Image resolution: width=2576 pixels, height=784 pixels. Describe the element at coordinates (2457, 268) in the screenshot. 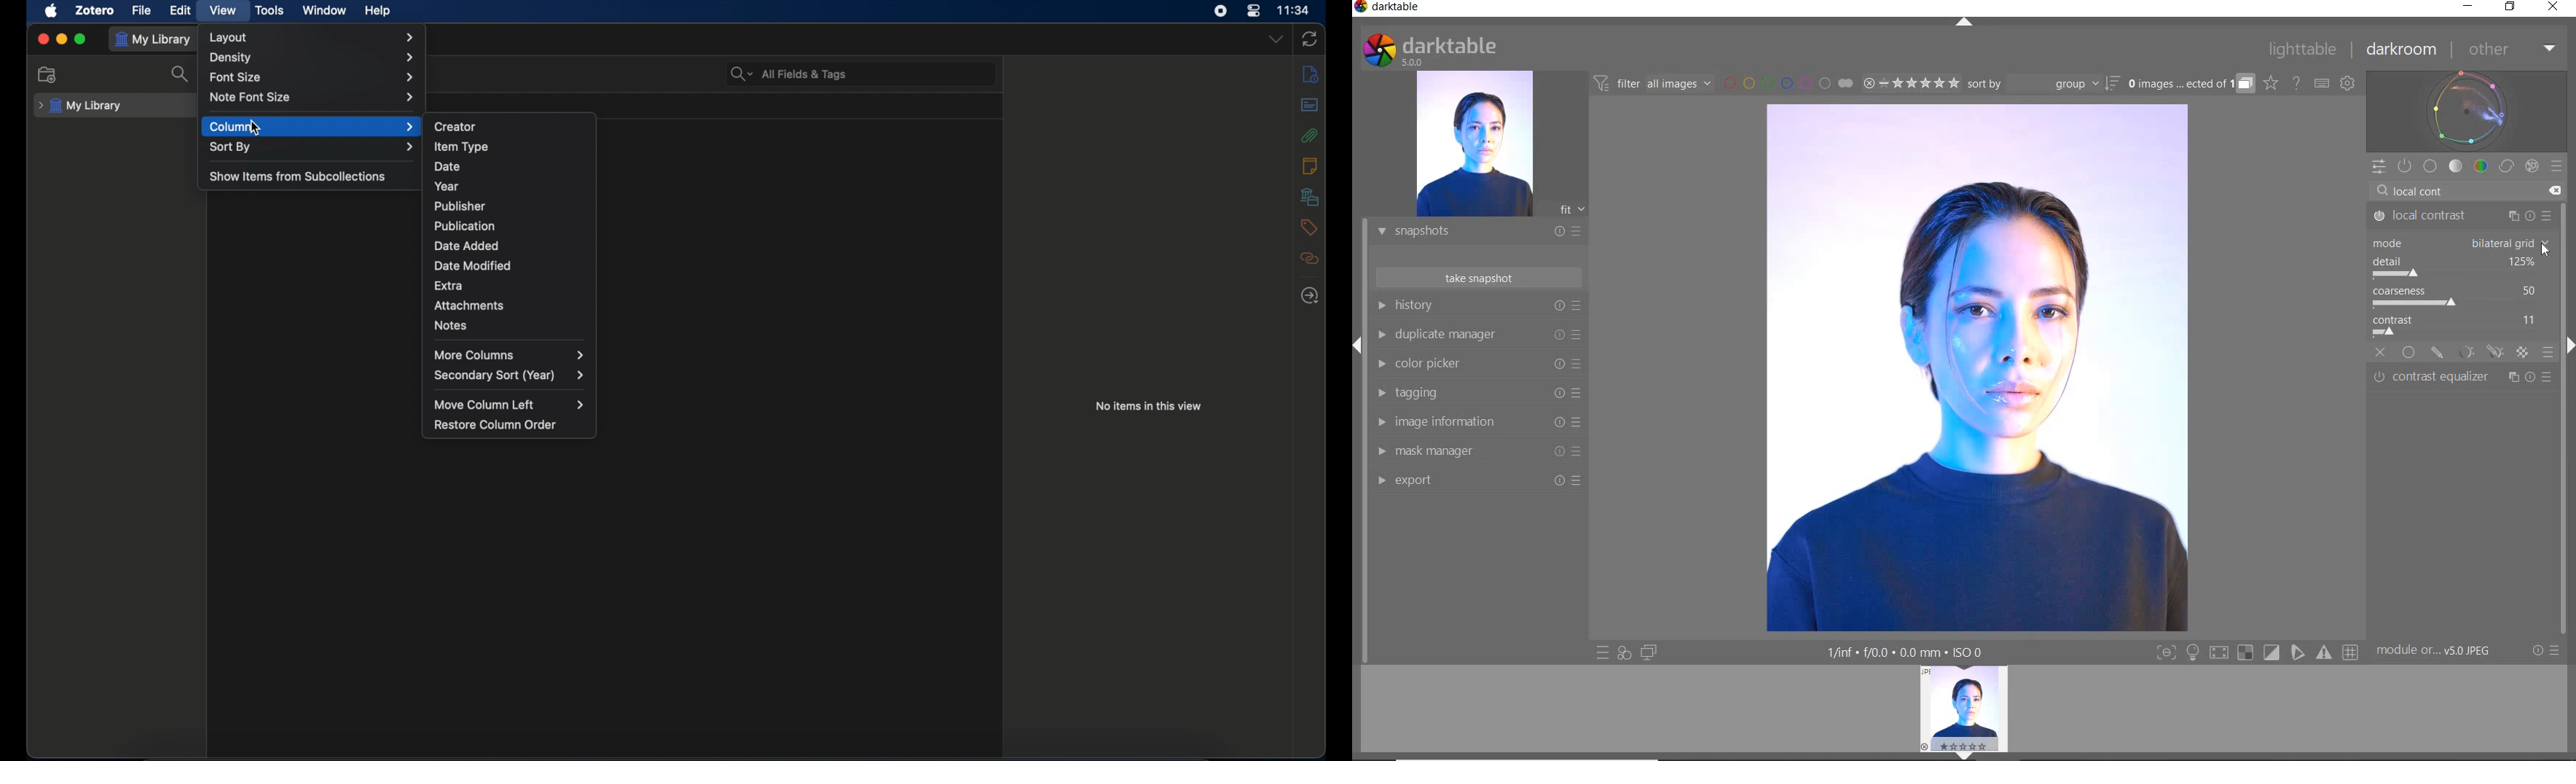

I see `detail` at that location.